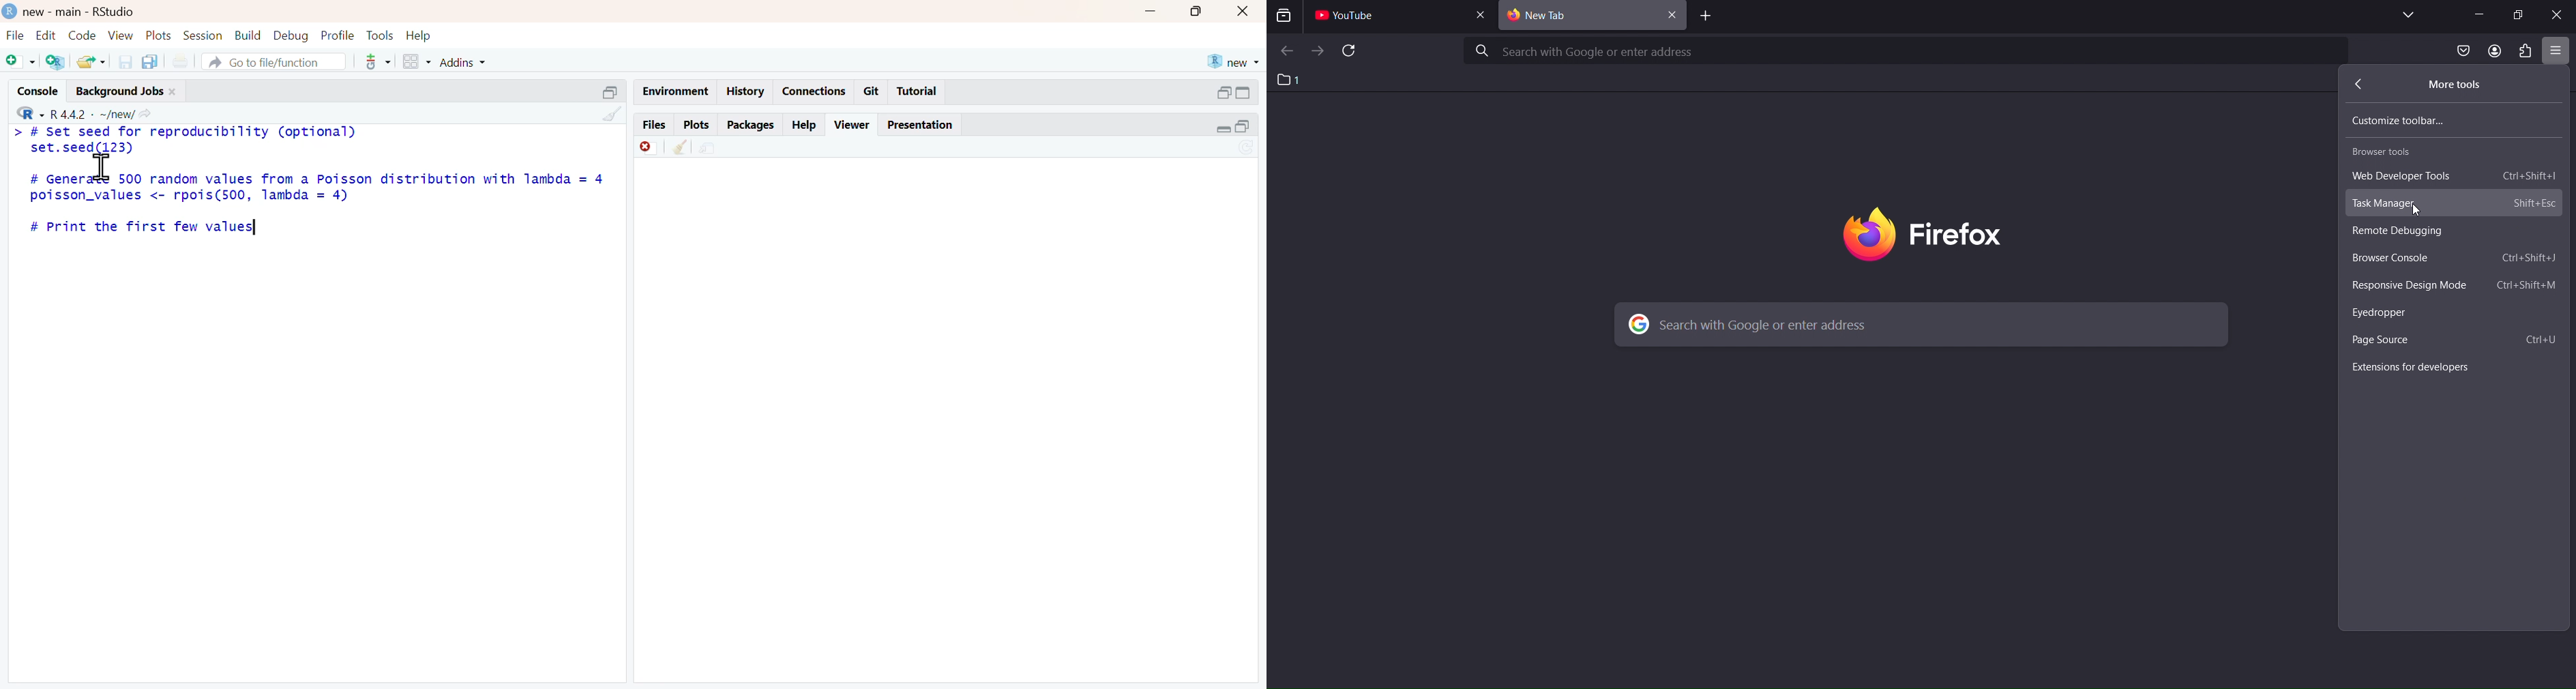 Image resolution: width=2576 pixels, height=700 pixels. I want to click on R, so click(32, 112).